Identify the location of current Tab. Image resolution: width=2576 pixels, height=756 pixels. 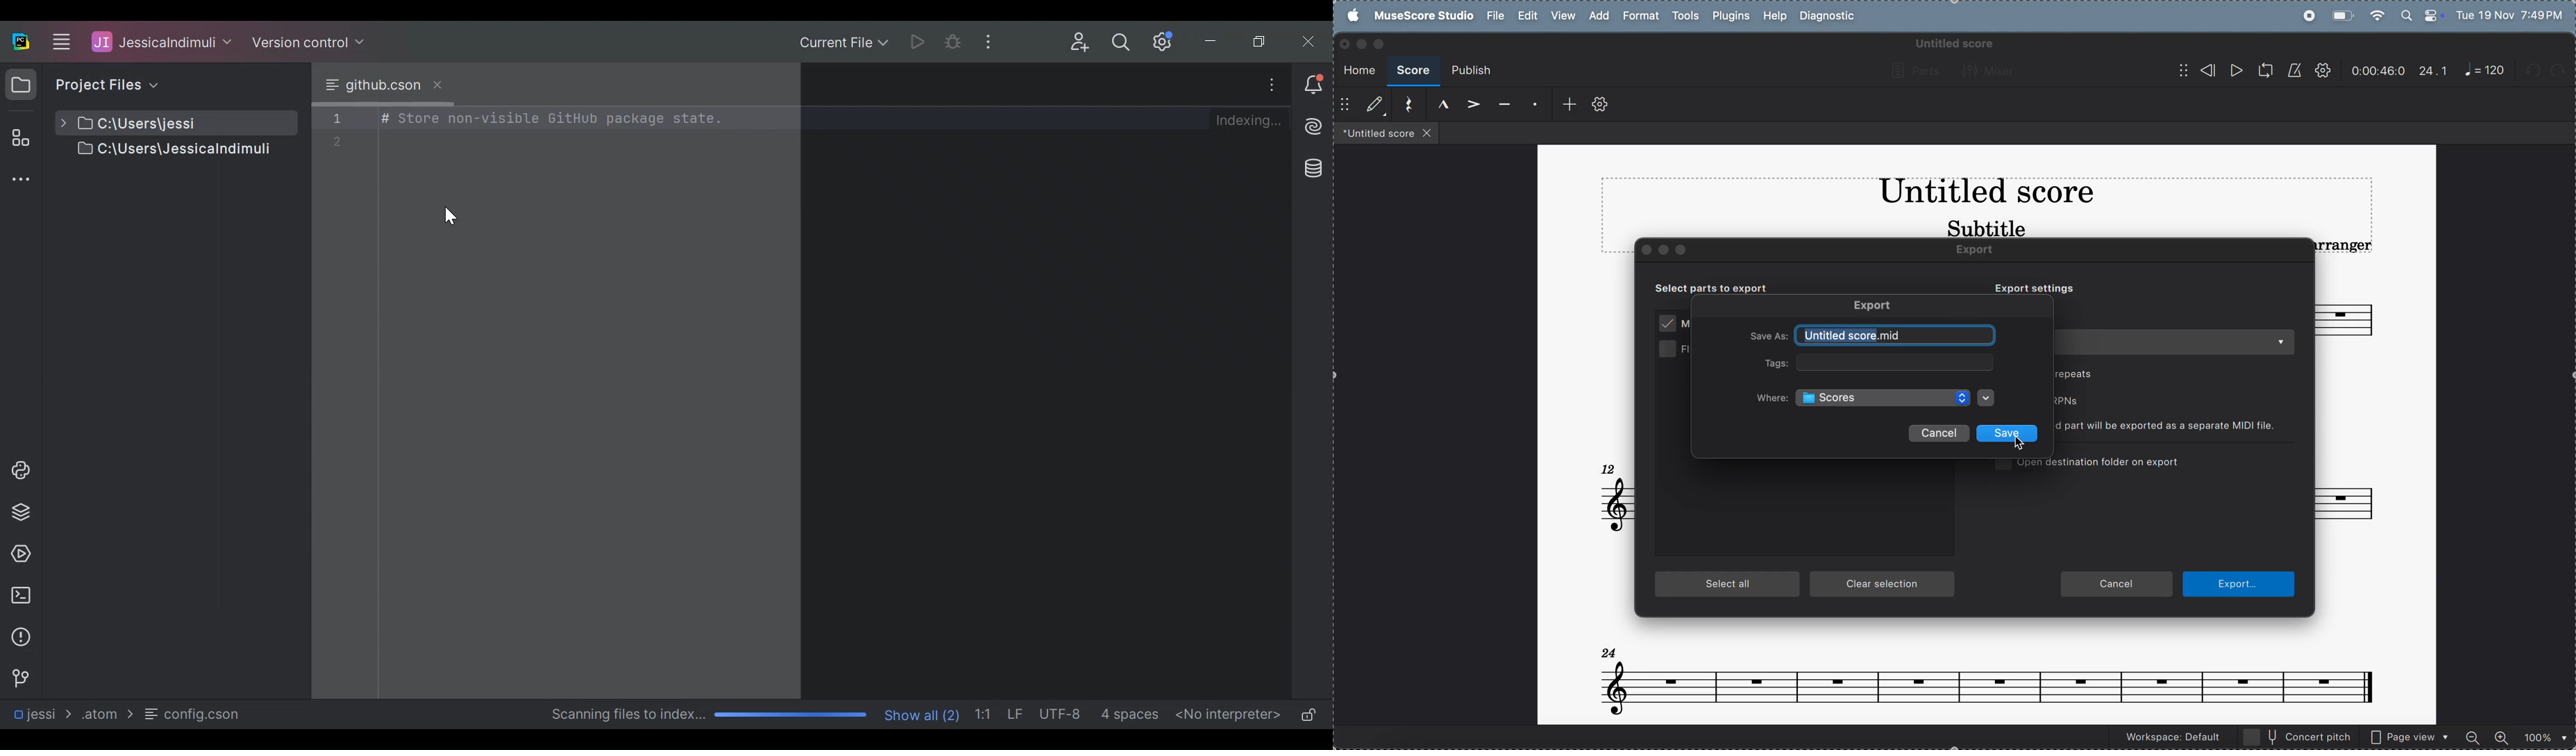
(382, 85).